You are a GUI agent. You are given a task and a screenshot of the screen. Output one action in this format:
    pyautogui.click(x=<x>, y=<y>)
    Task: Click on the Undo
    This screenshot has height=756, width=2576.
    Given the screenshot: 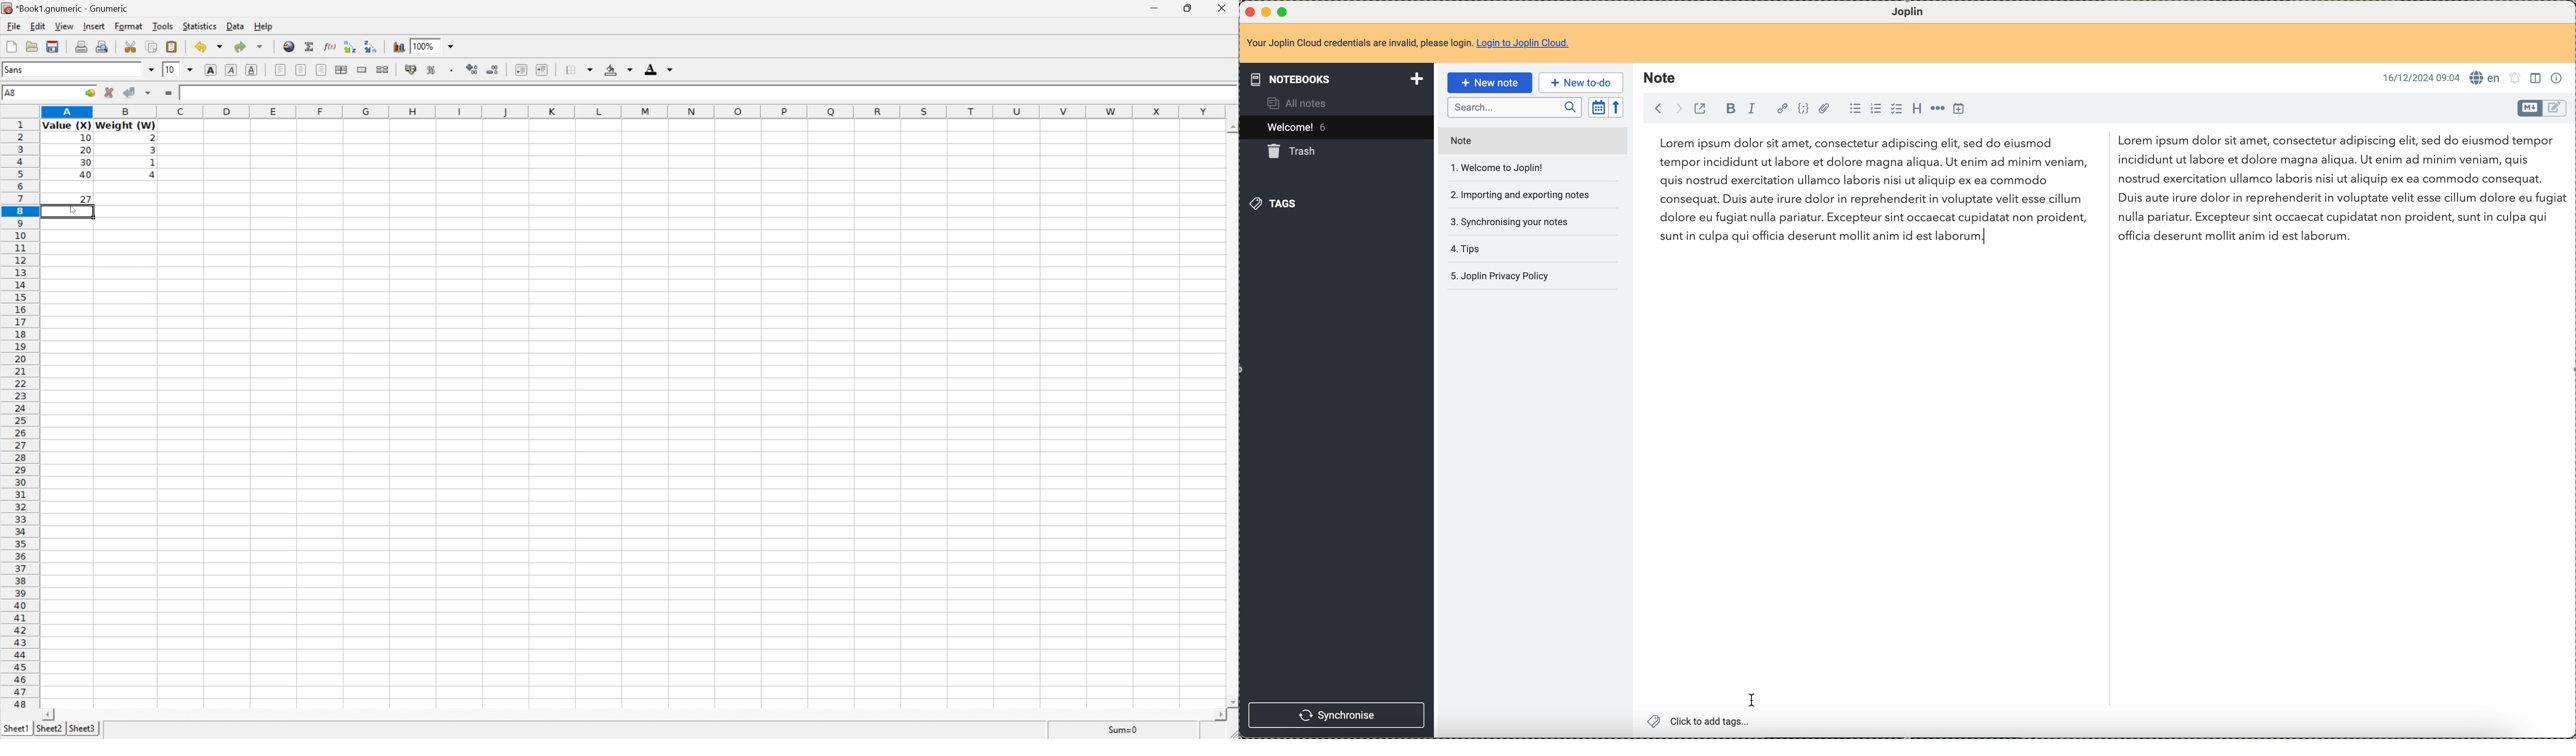 What is the action you would take?
    pyautogui.click(x=211, y=45)
    